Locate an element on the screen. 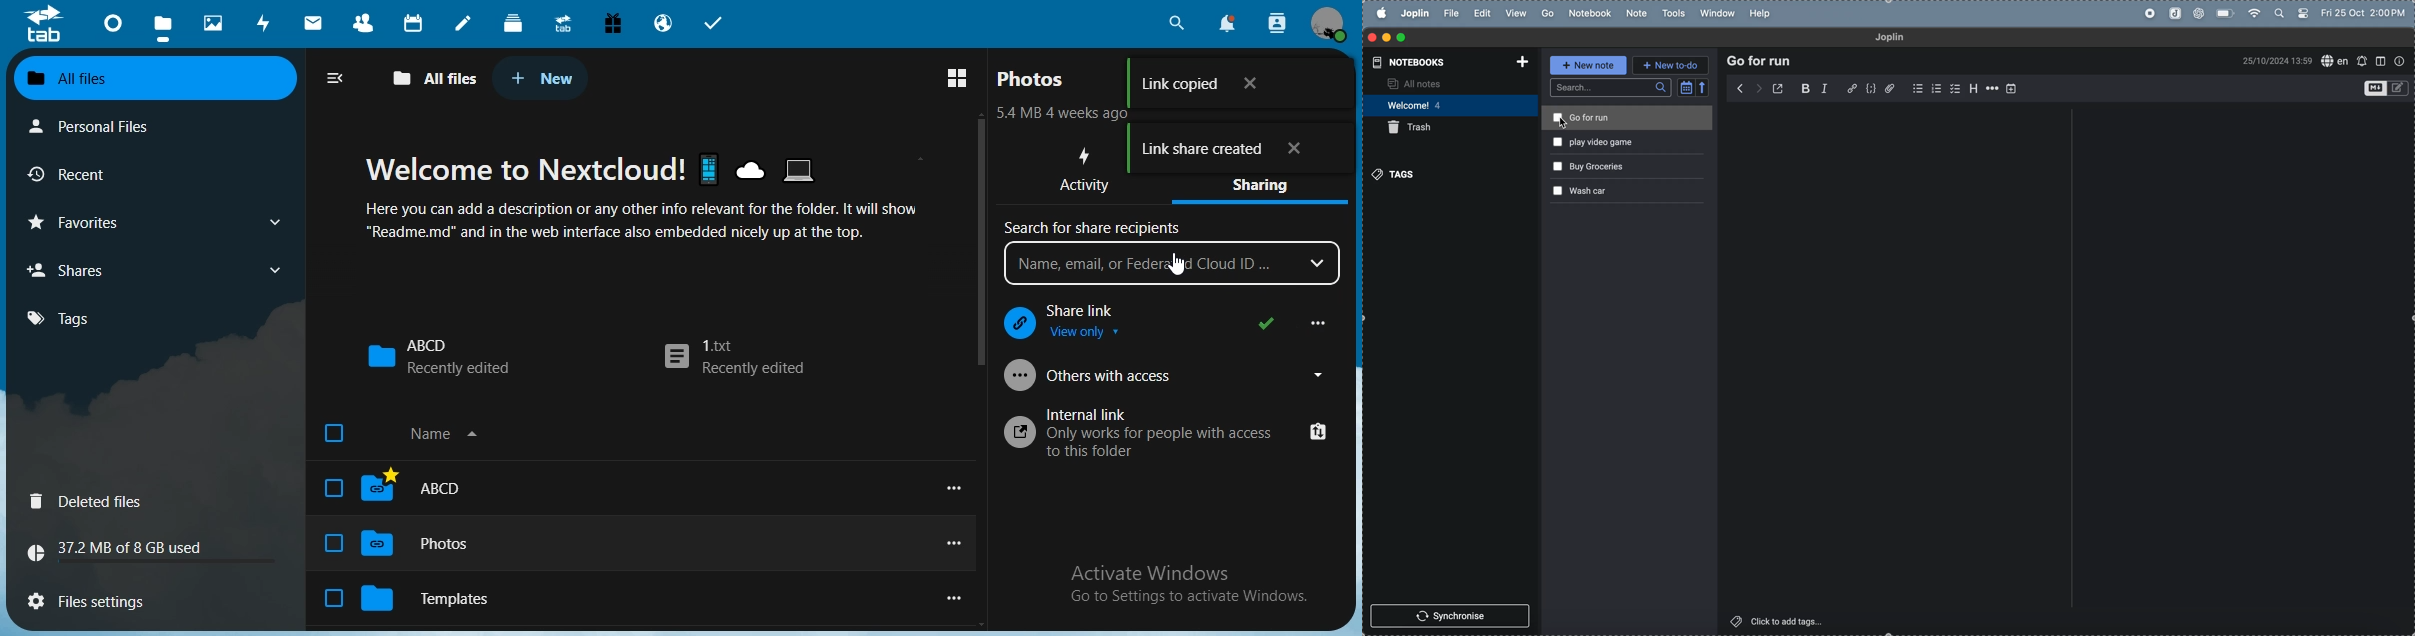  icon is located at coordinates (43, 23).